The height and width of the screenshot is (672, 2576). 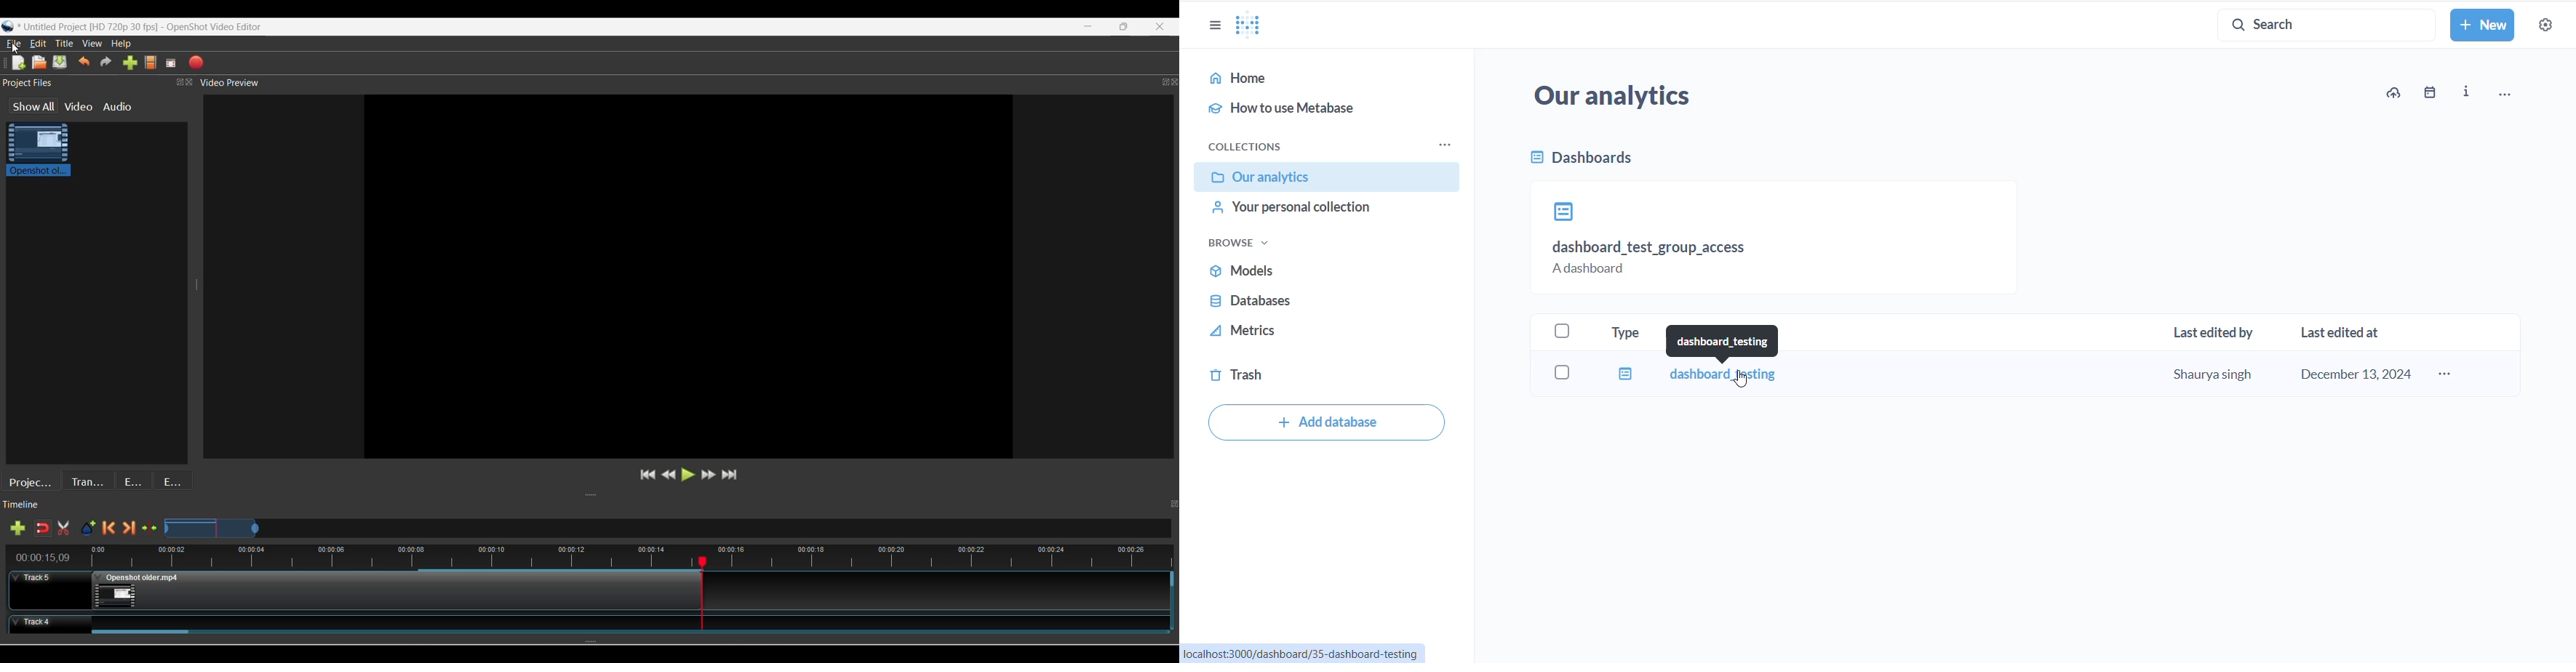 What do you see at coordinates (129, 528) in the screenshot?
I see `Next marker` at bounding box center [129, 528].